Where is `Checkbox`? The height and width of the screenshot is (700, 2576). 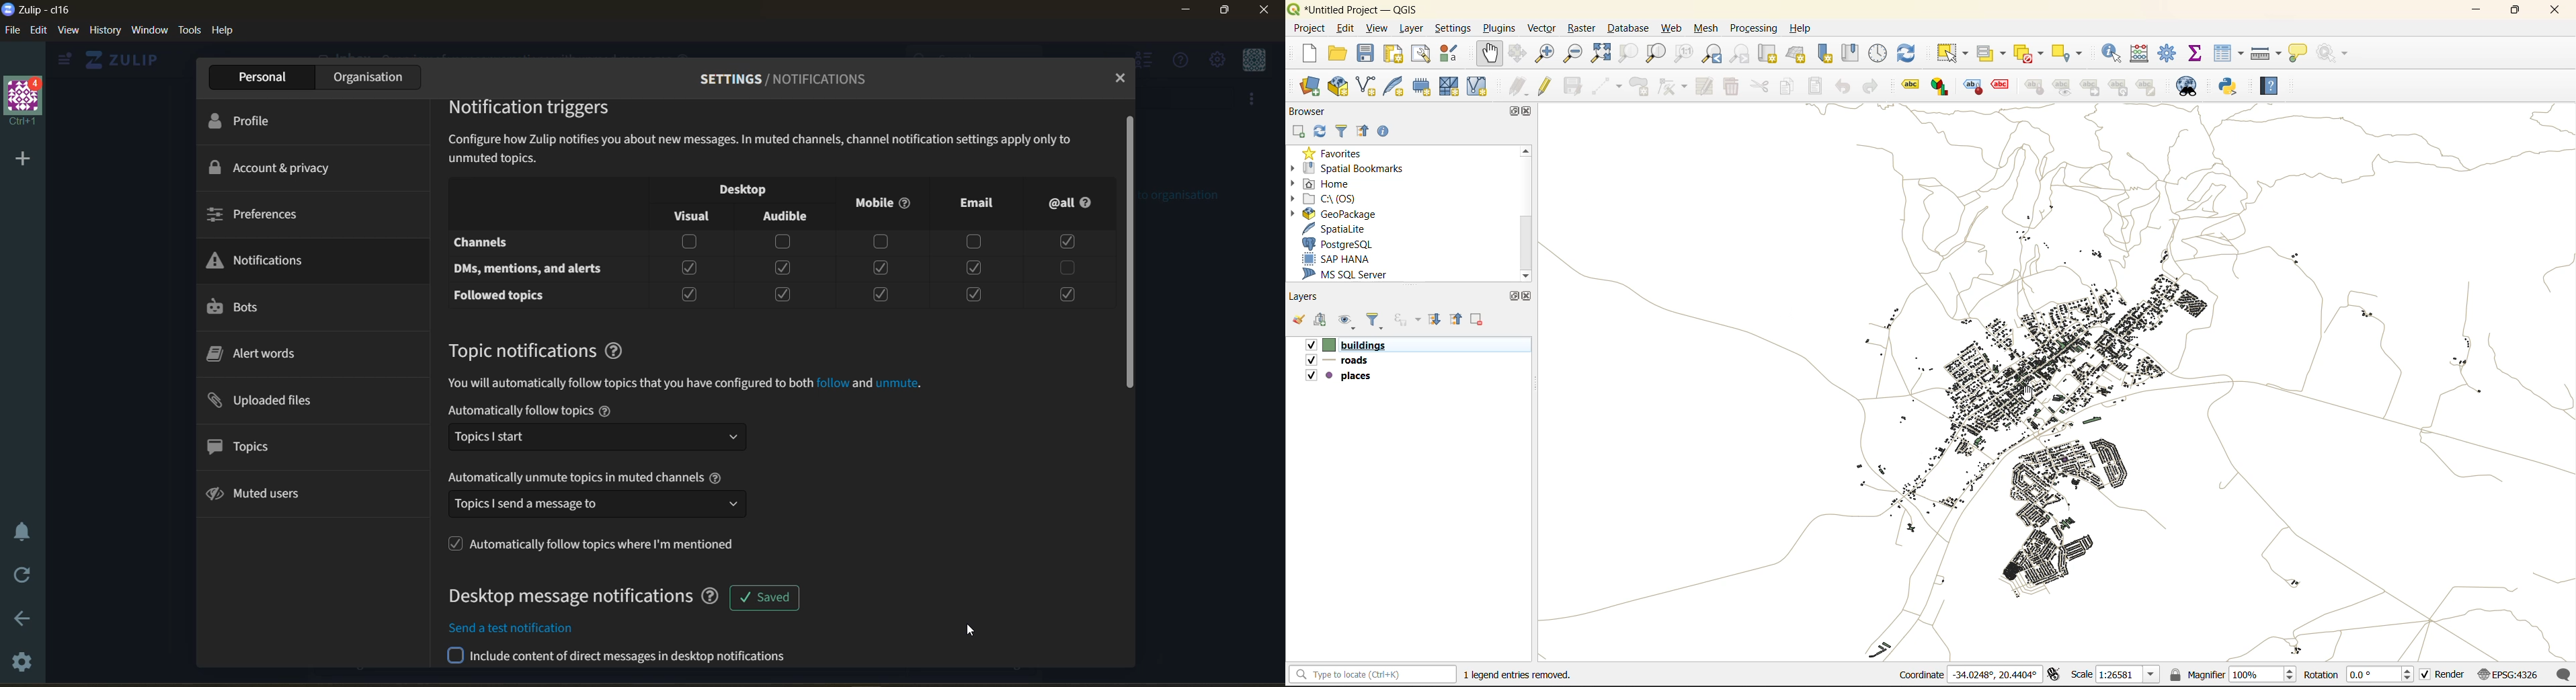 Checkbox is located at coordinates (783, 242).